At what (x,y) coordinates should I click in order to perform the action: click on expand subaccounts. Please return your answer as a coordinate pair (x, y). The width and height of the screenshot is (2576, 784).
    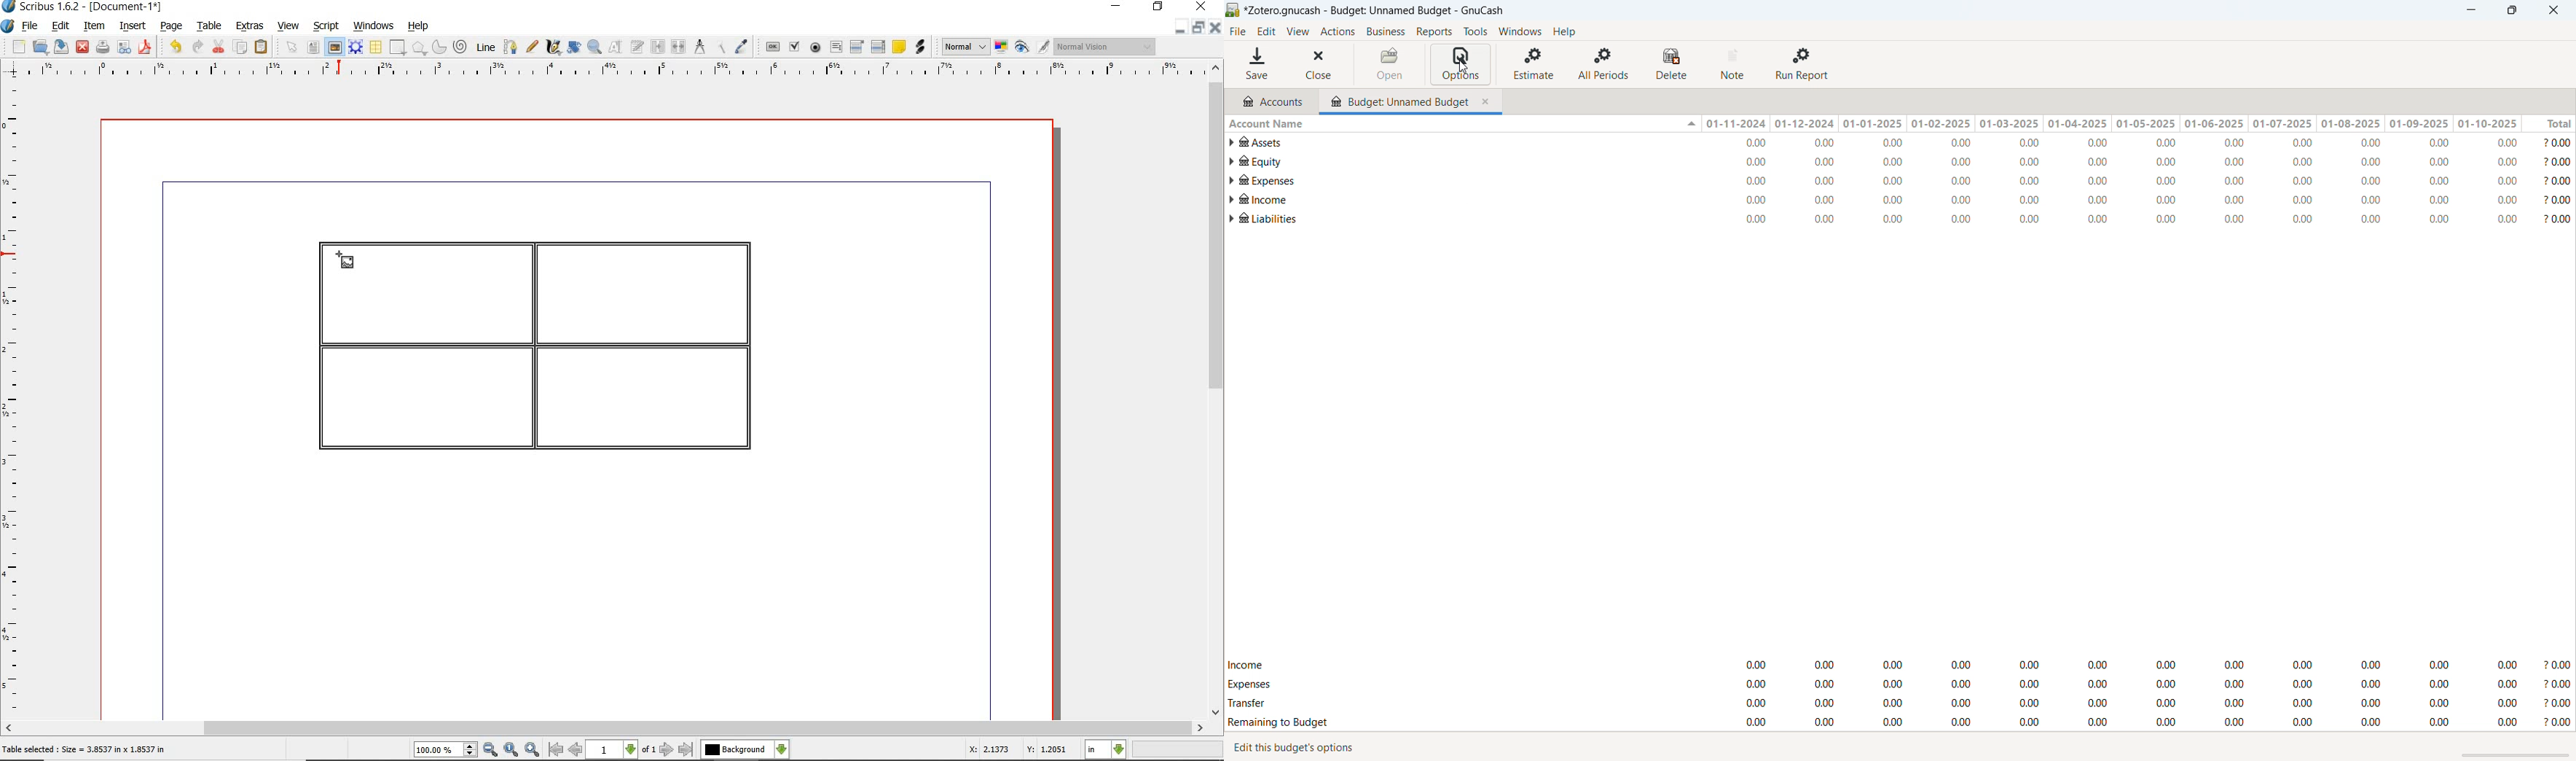
    Looking at the image, I should click on (1232, 142).